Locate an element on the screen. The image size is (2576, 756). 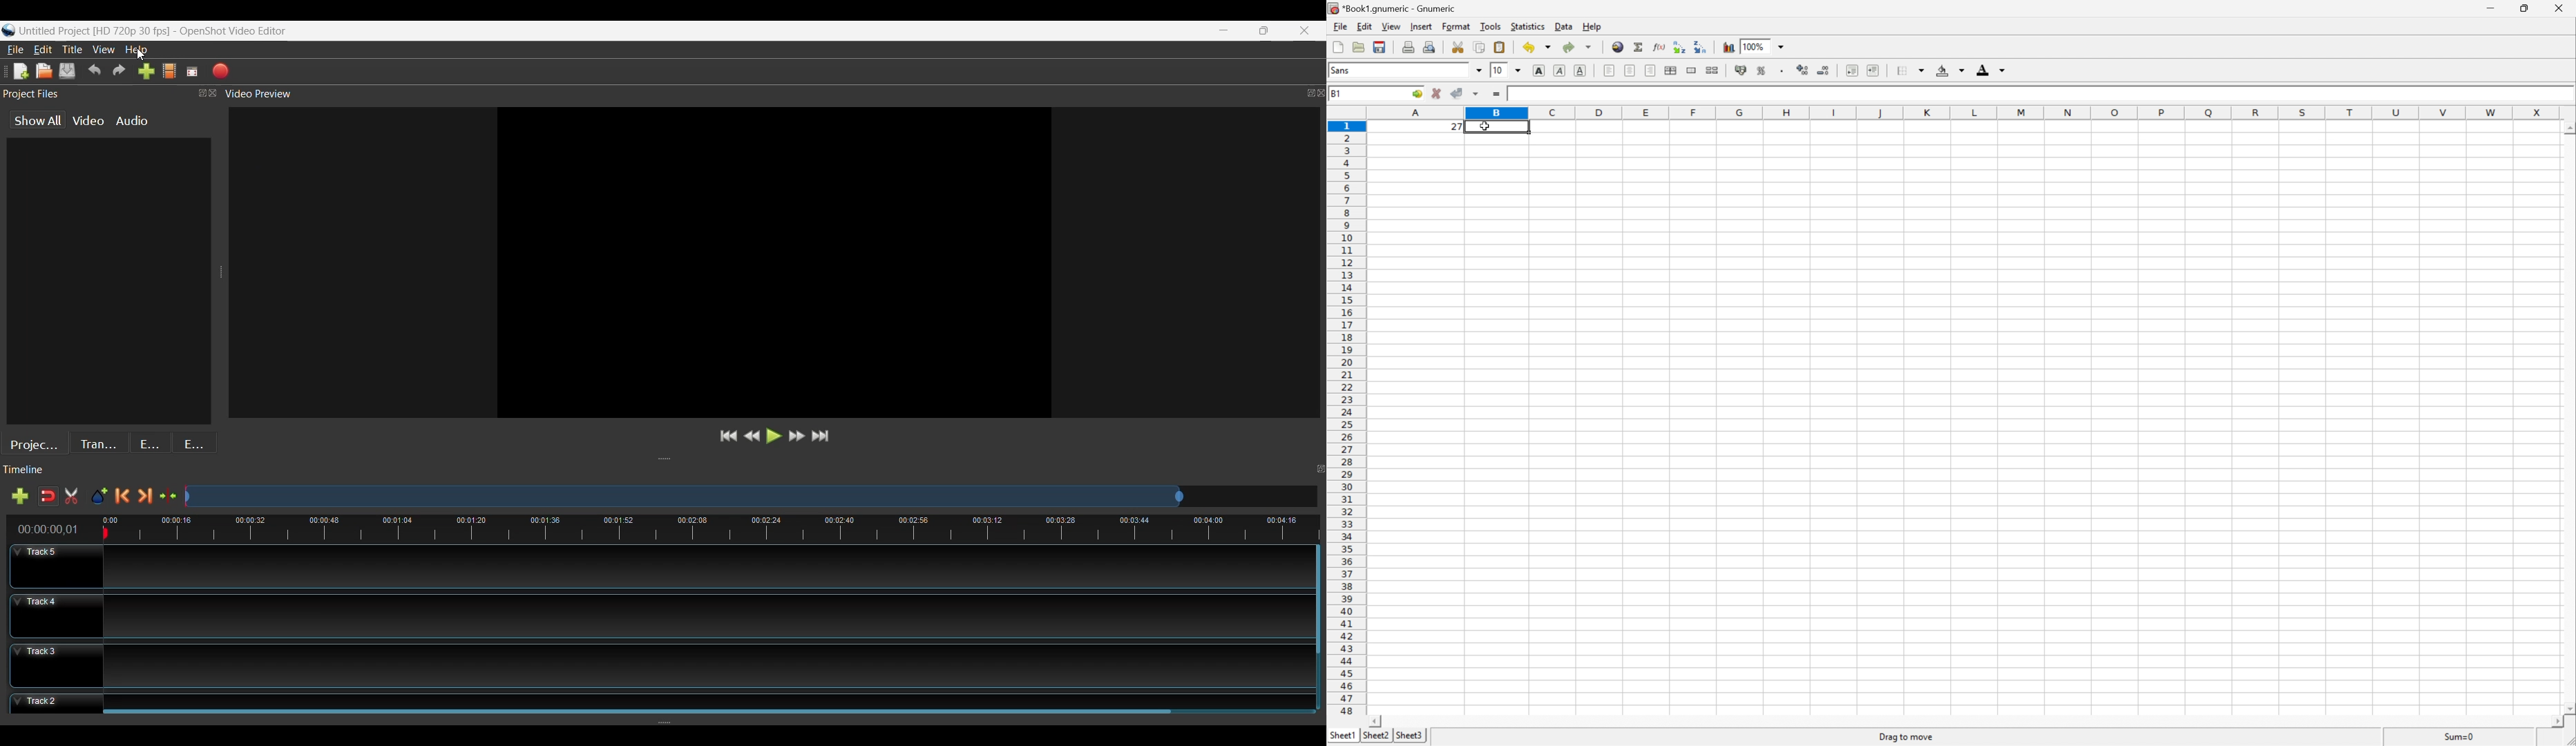
Borders is located at coordinates (1910, 69).